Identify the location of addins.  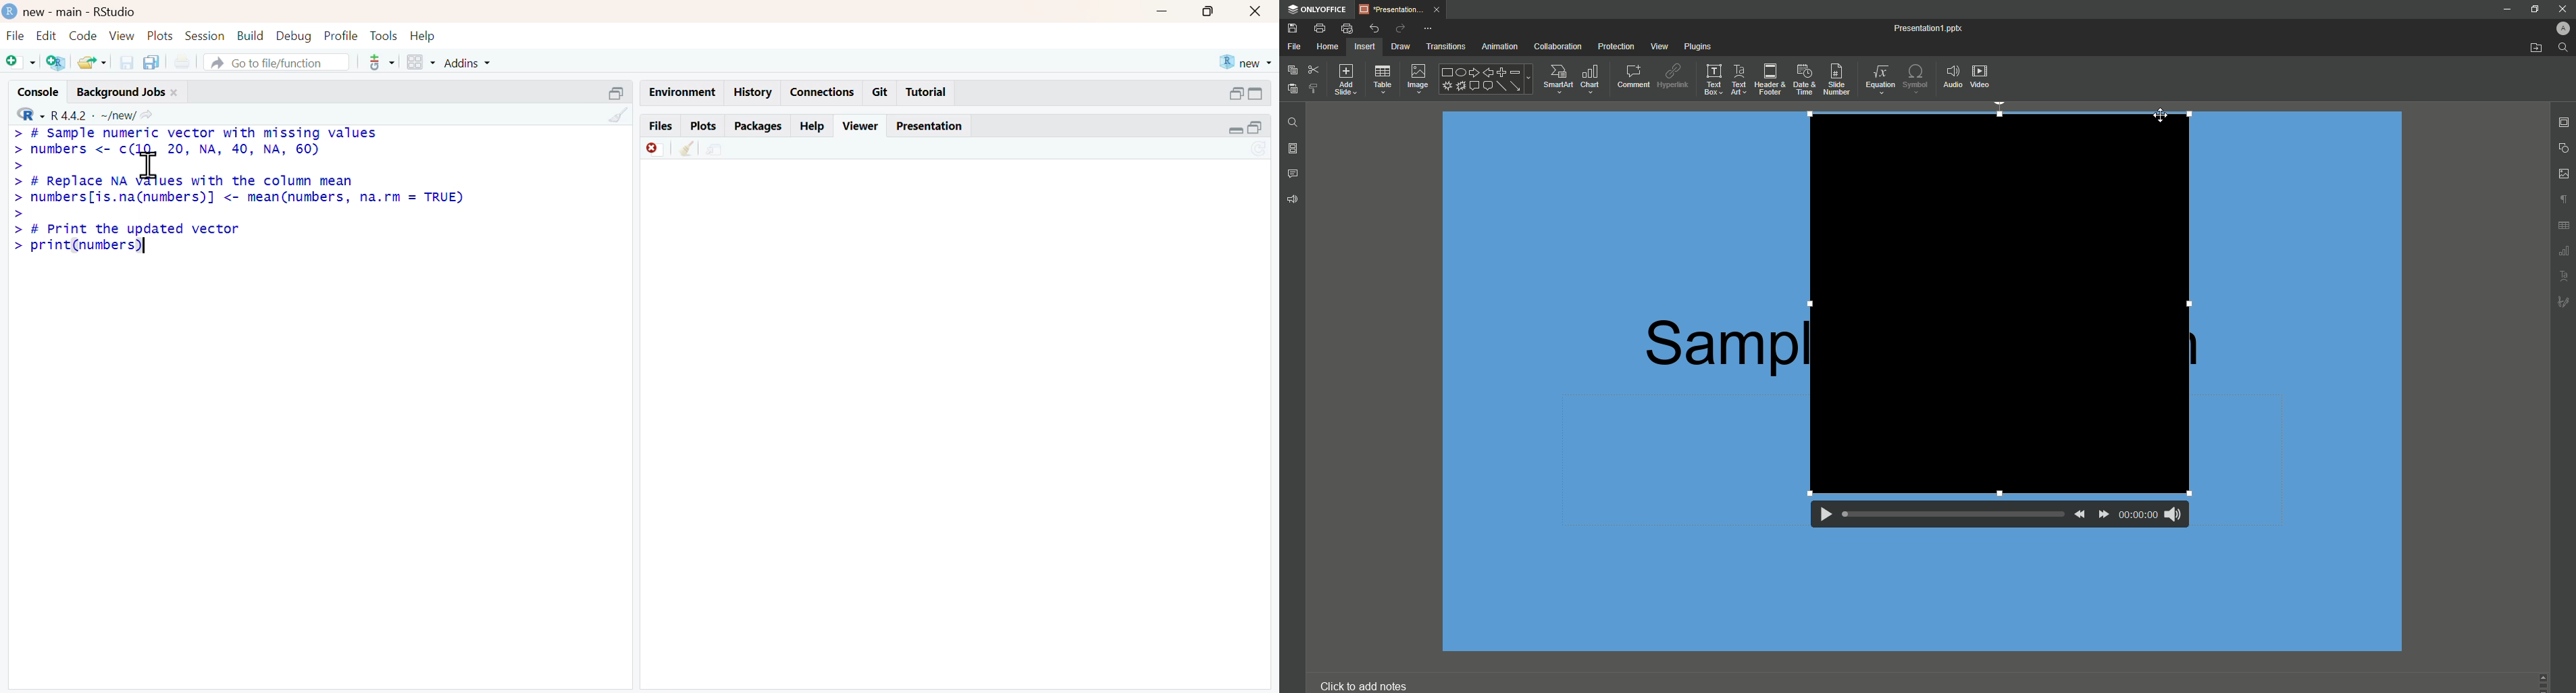
(468, 63).